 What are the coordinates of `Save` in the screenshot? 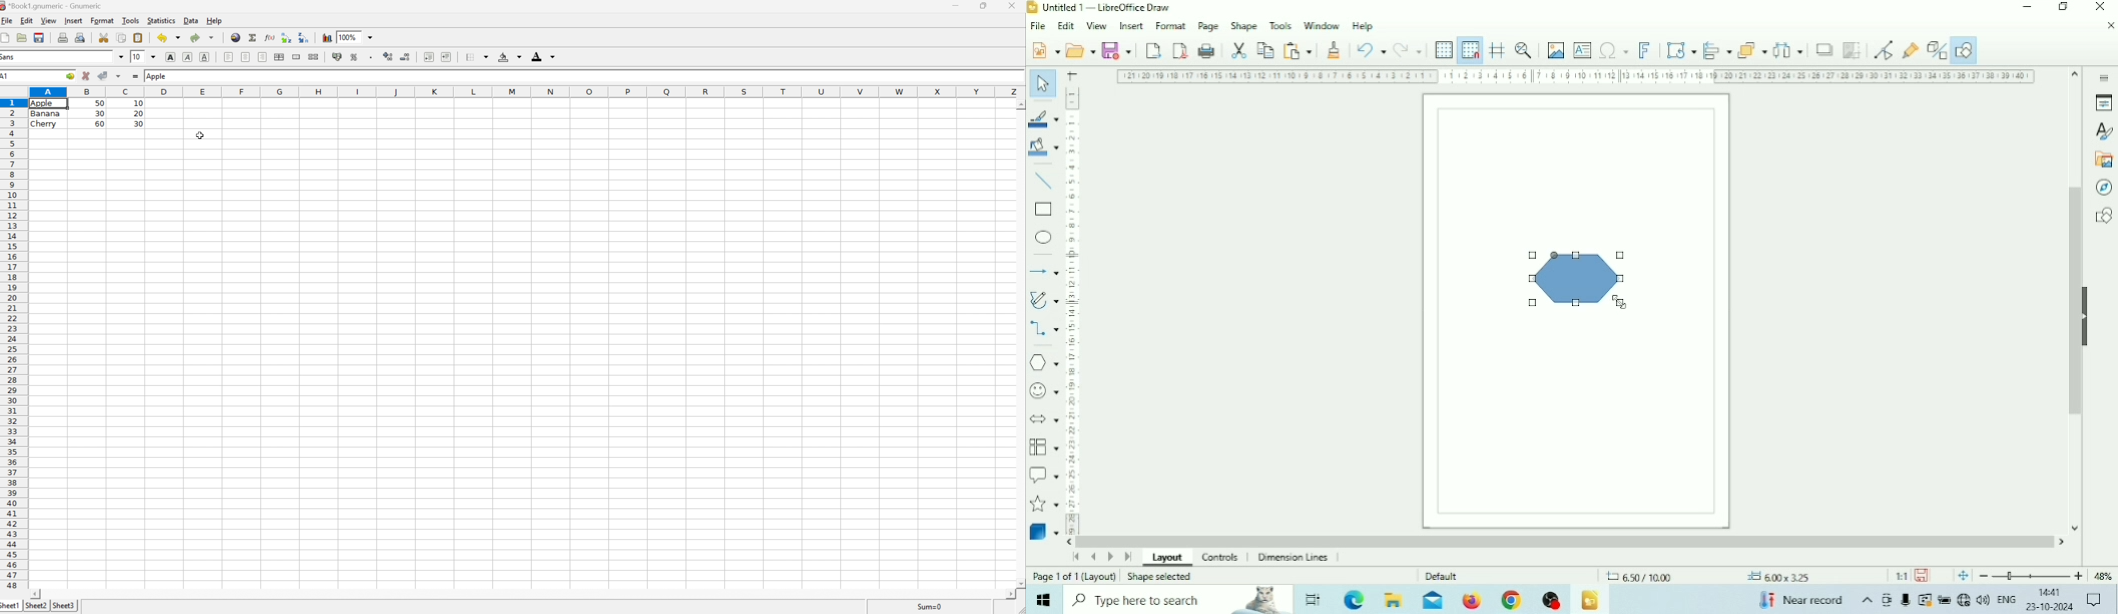 It's located at (1922, 576).